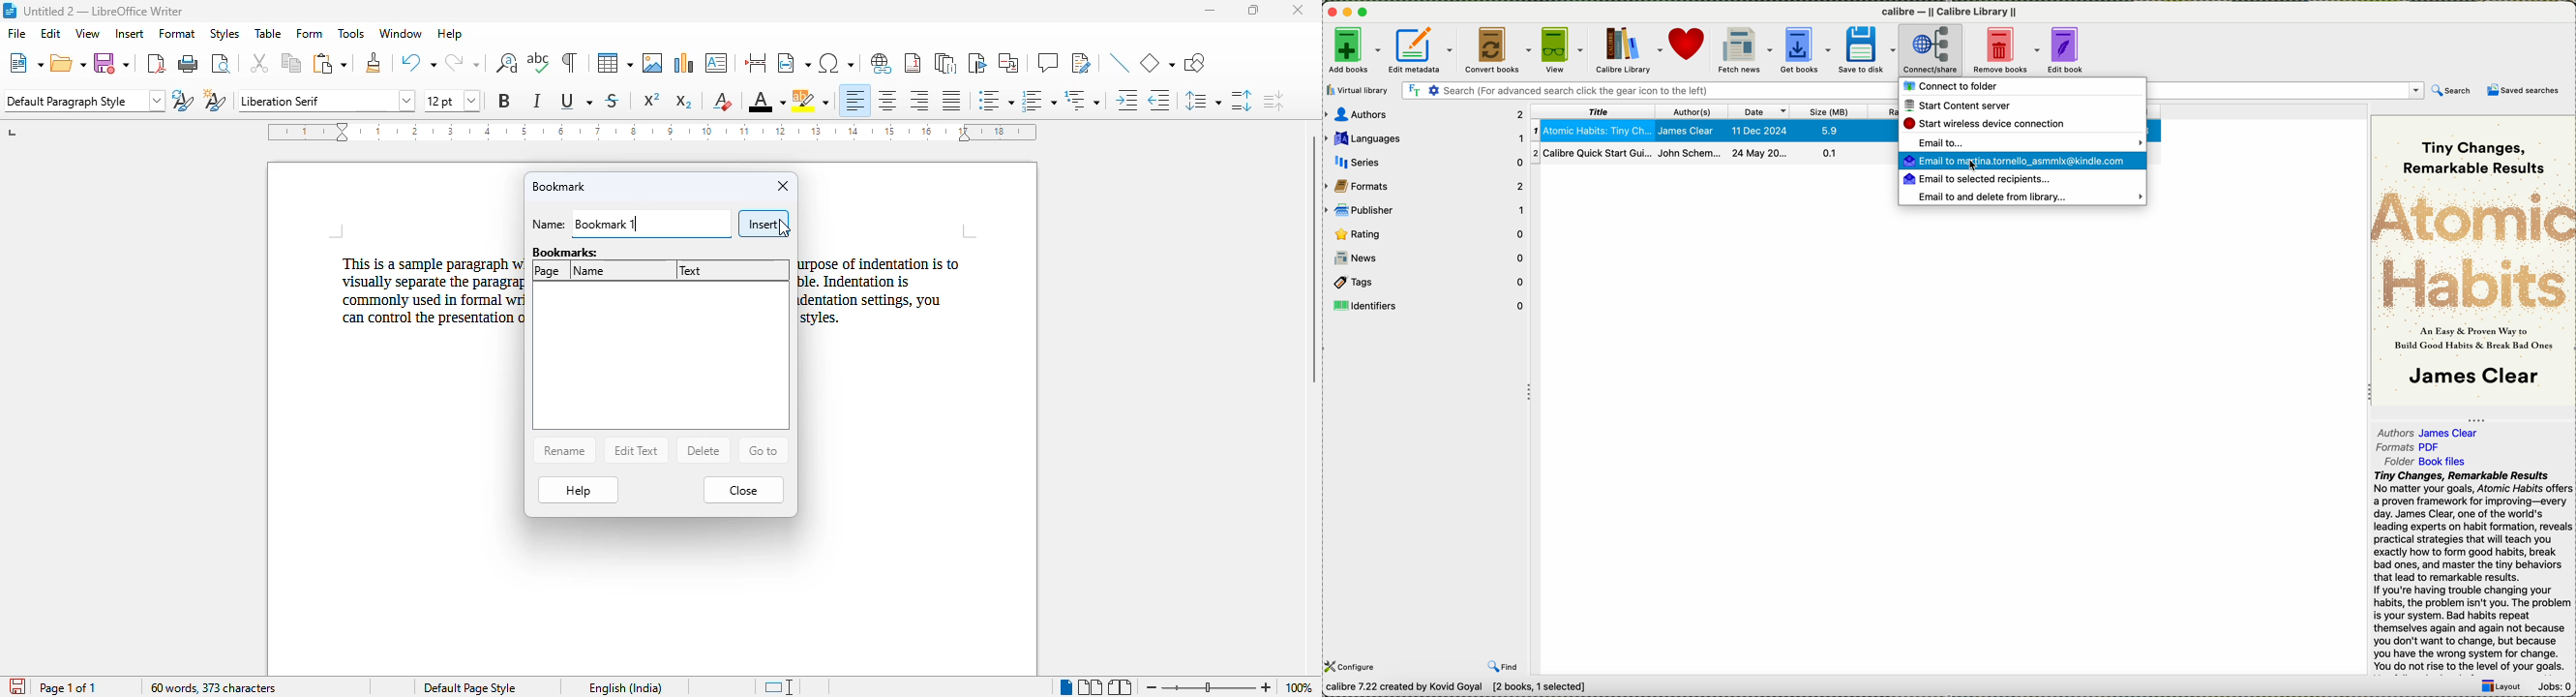  I want to click on vertical scroll bar, so click(1313, 258).